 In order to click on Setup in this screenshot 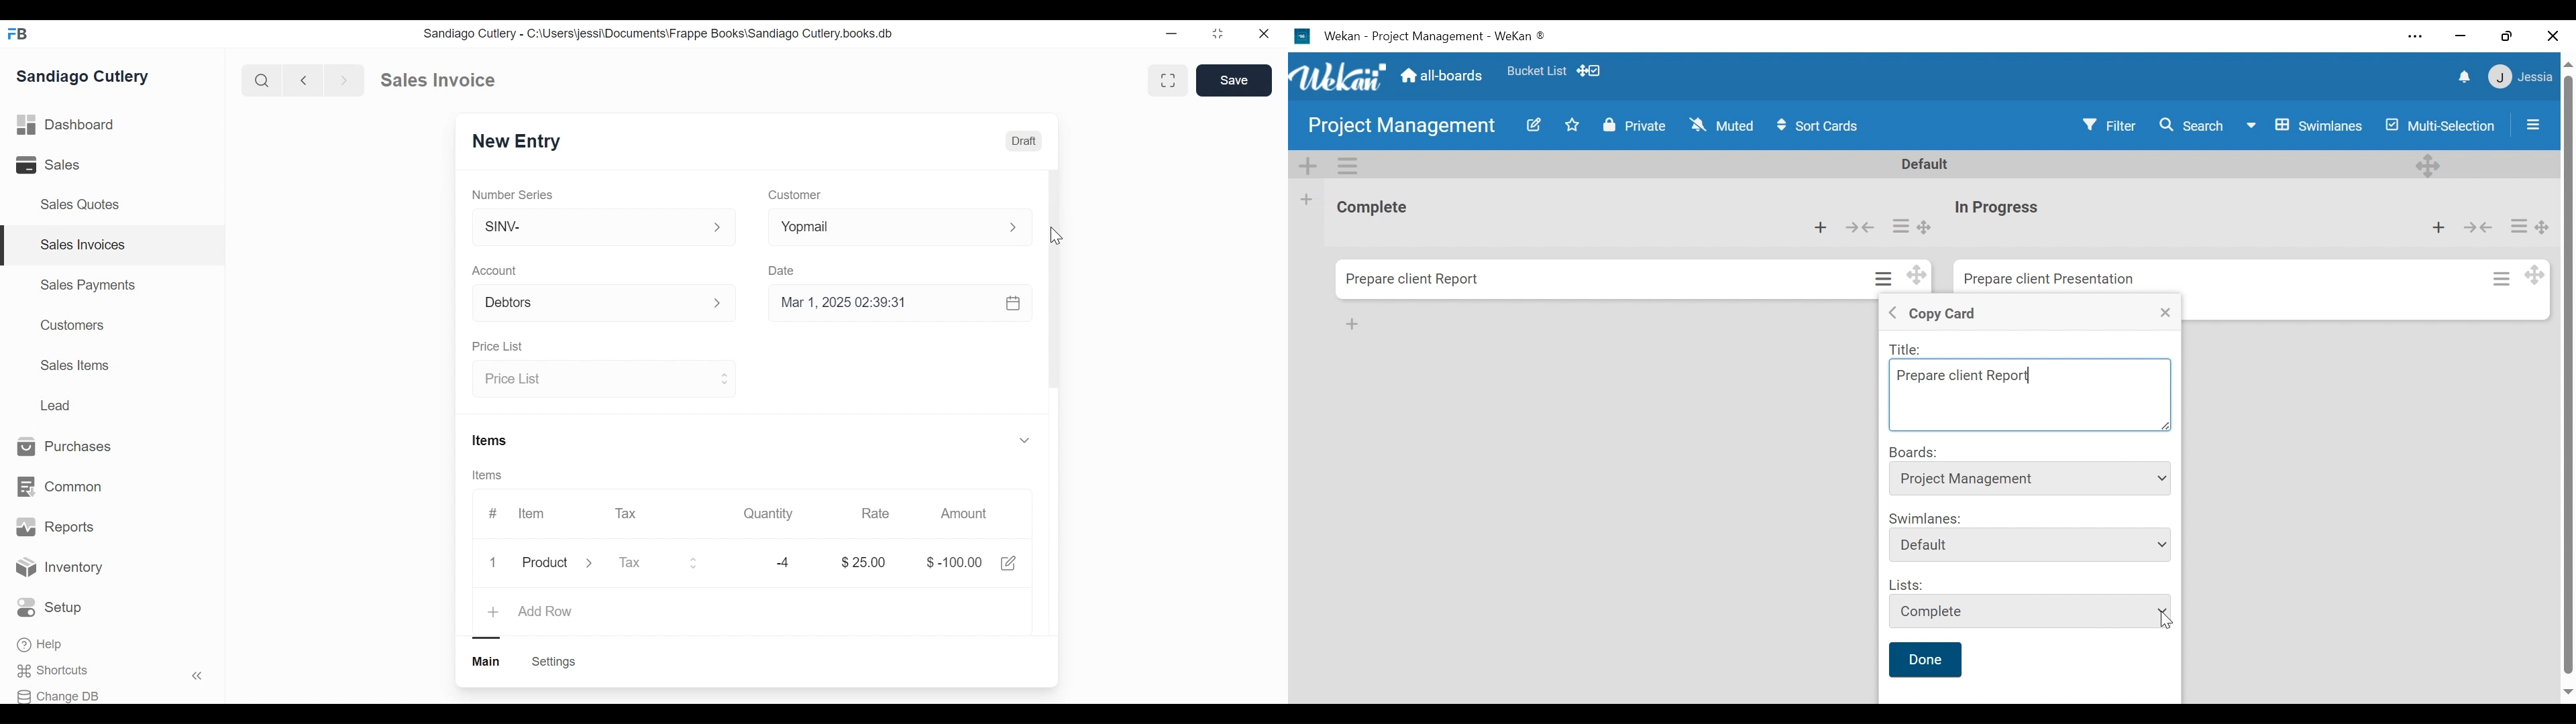, I will do `click(50, 607)`.